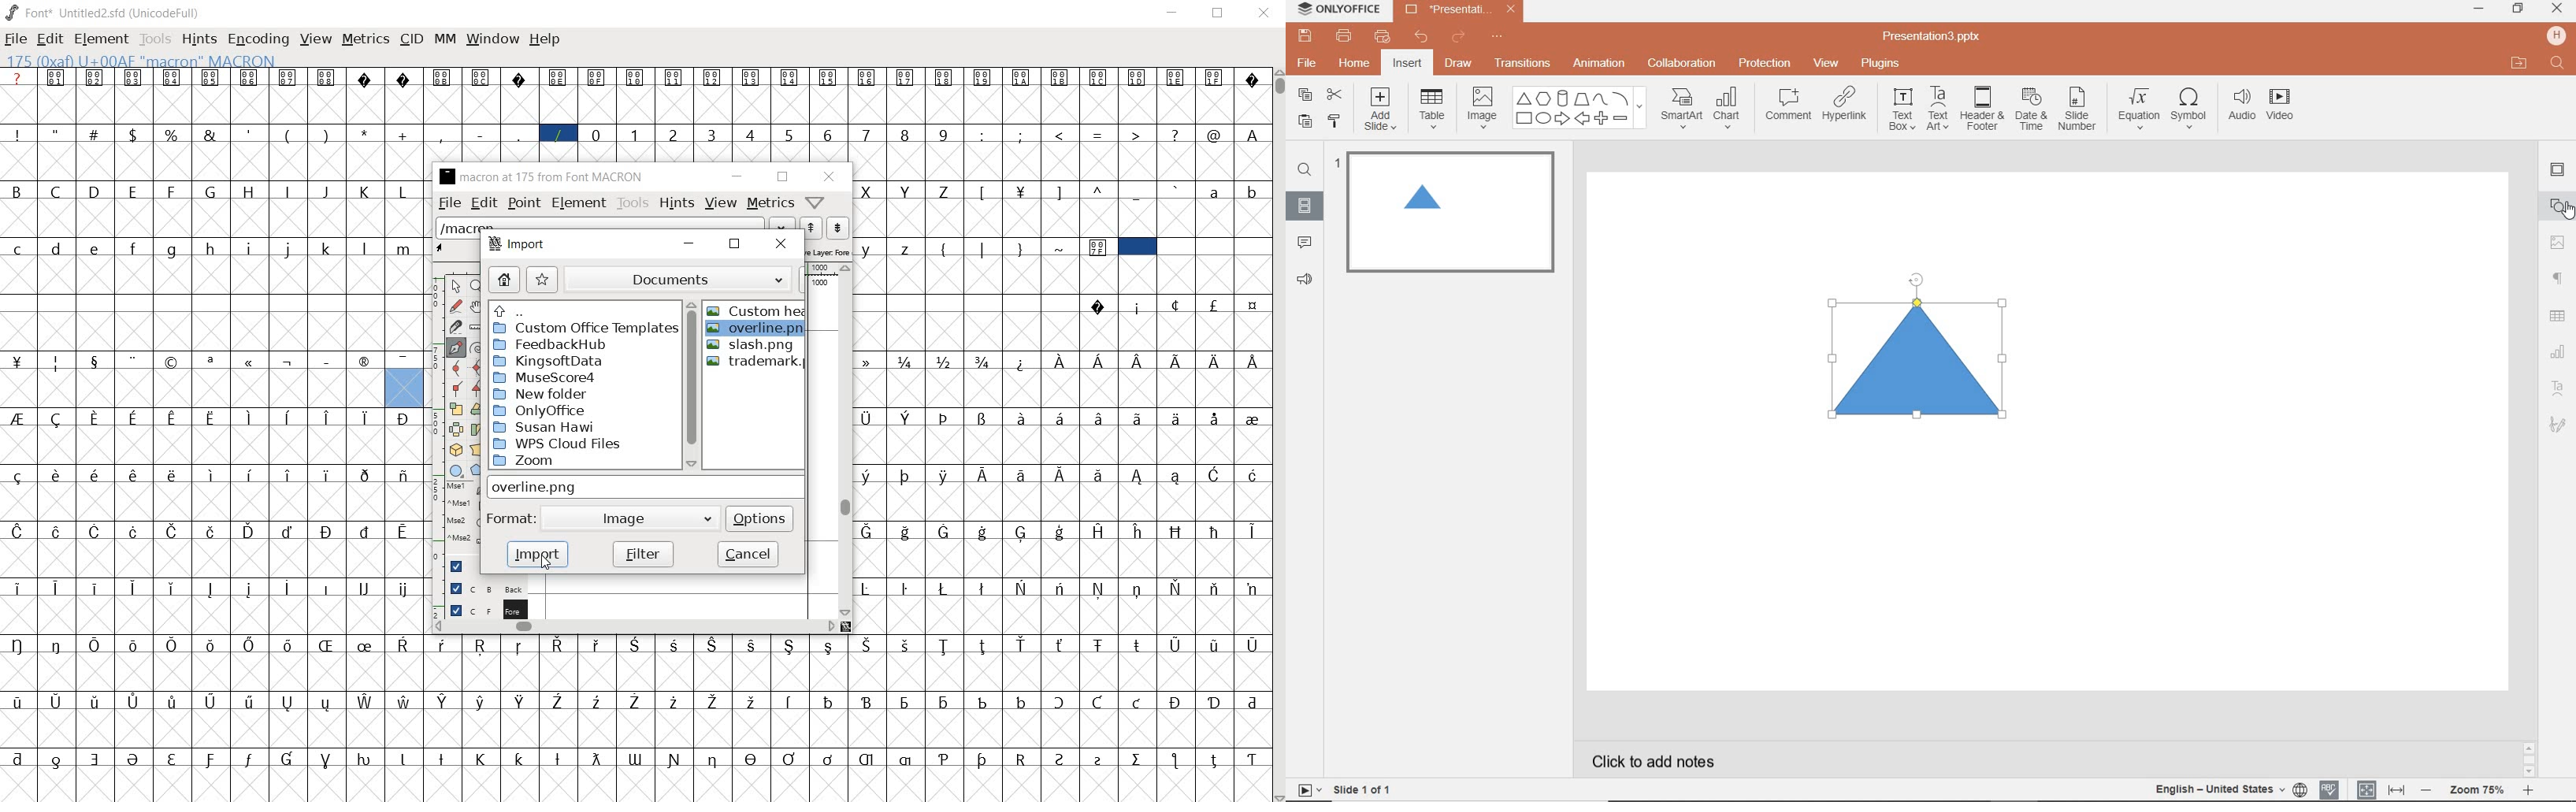 The height and width of the screenshot is (812, 2576). Describe the element at coordinates (1060, 417) in the screenshot. I see `Symbol` at that location.